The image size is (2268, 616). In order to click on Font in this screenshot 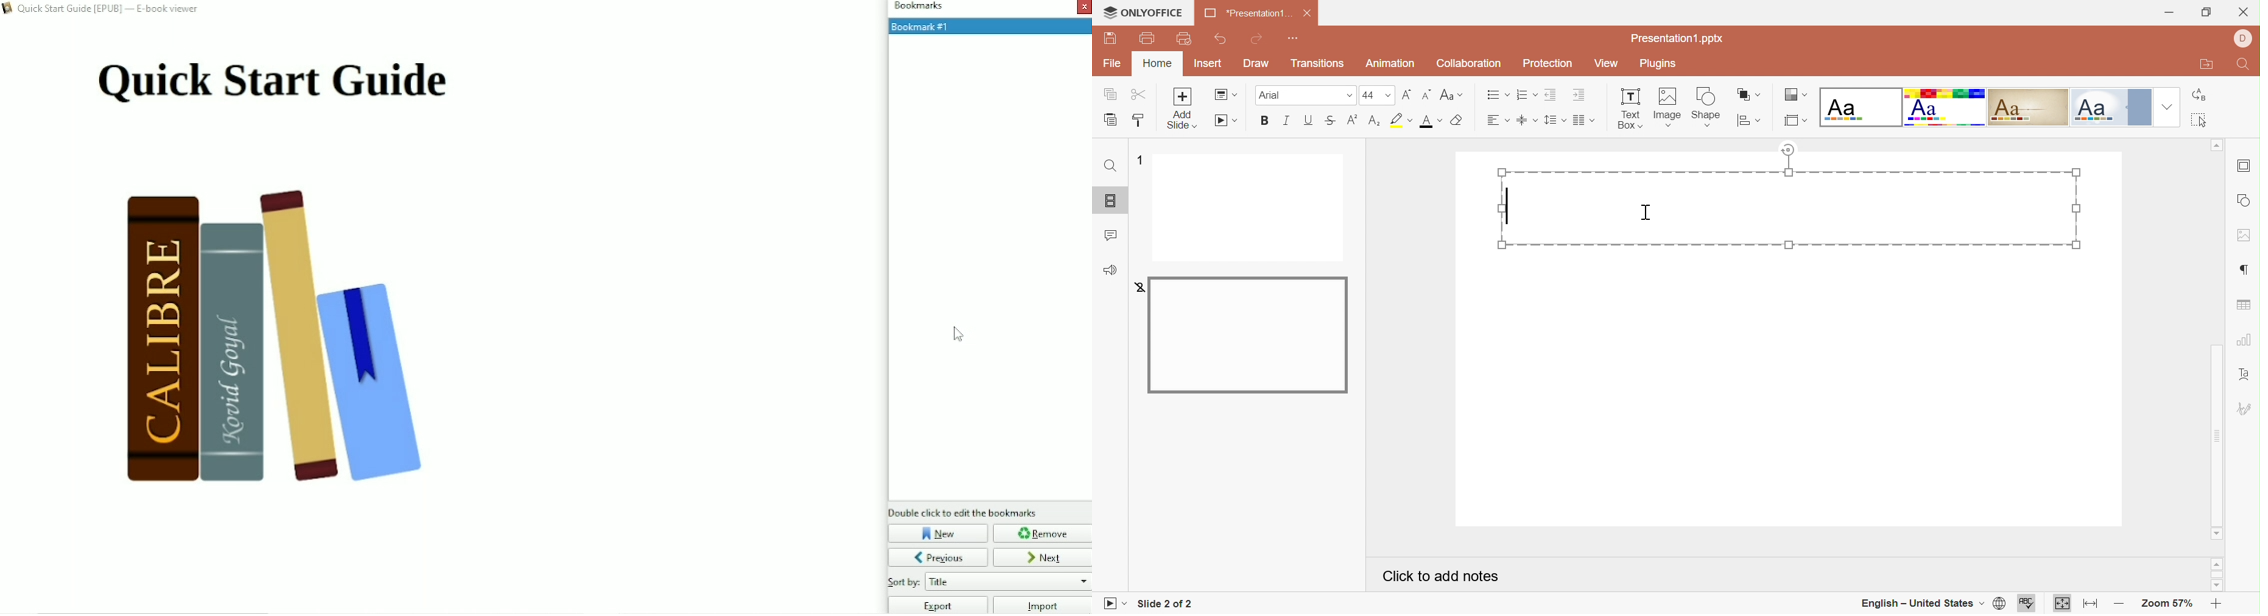, I will do `click(1303, 94)`.